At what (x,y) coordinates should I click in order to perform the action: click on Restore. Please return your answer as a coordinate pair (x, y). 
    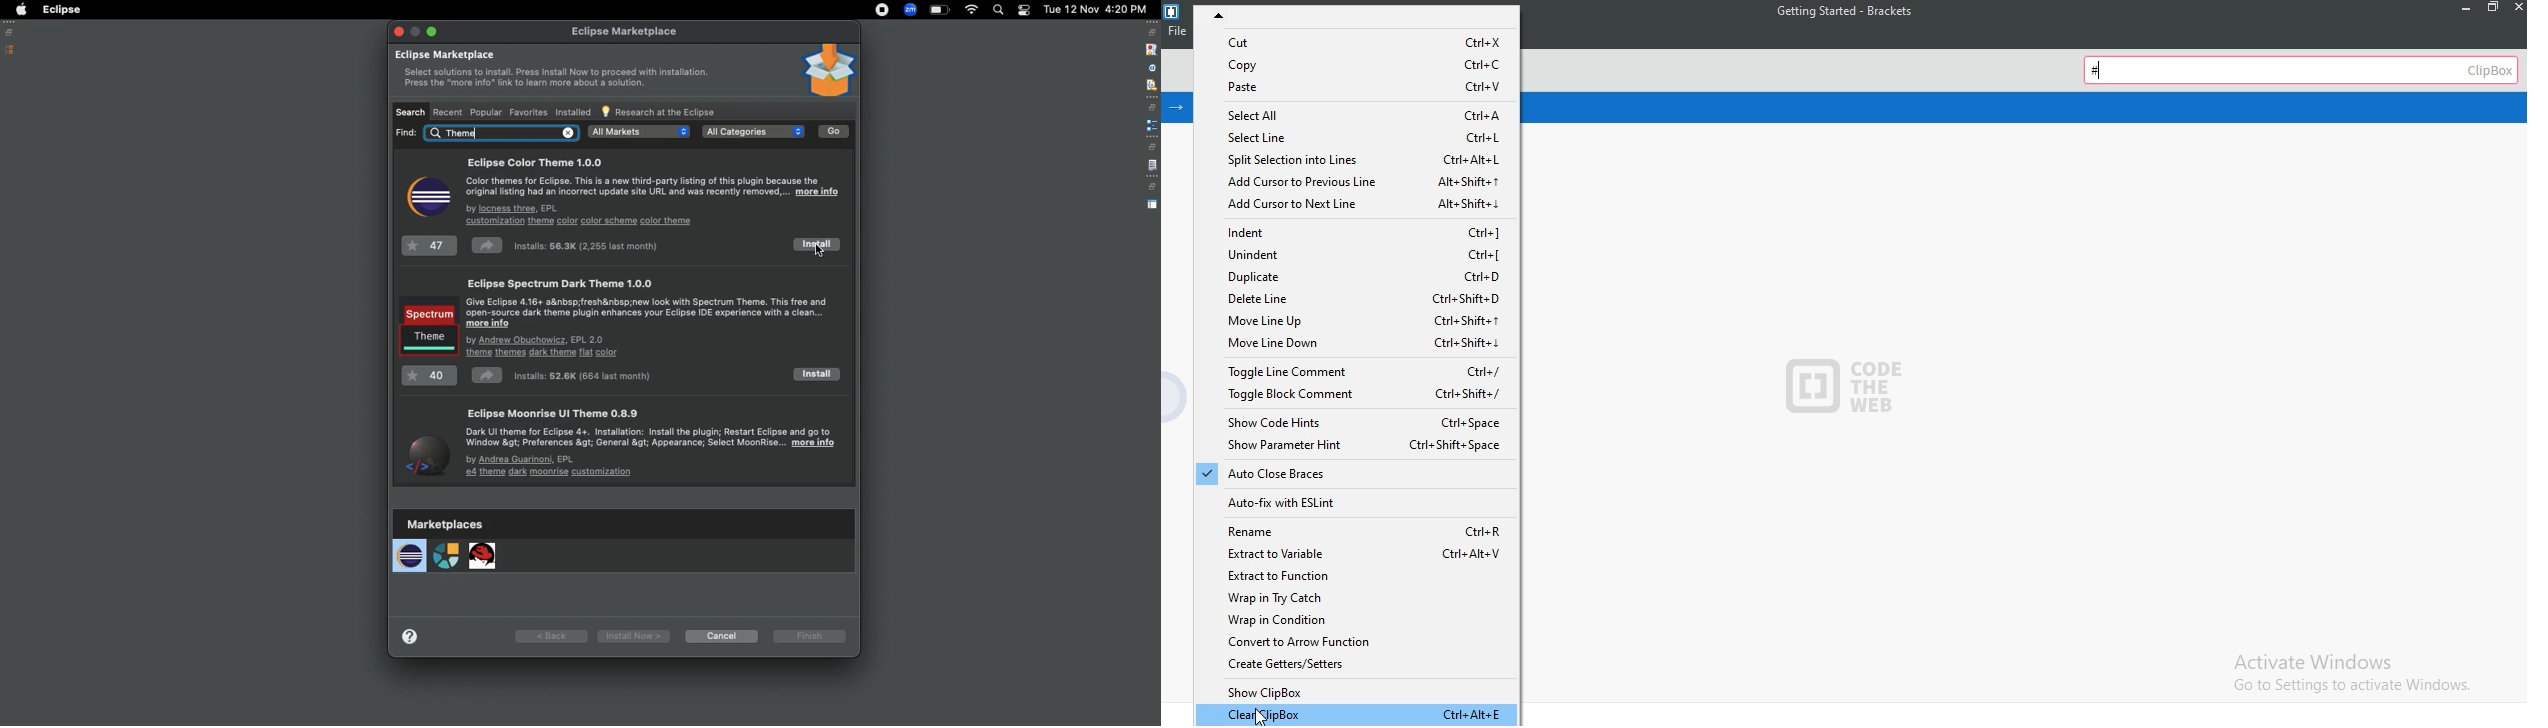
    Looking at the image, I should click on (12, 32).